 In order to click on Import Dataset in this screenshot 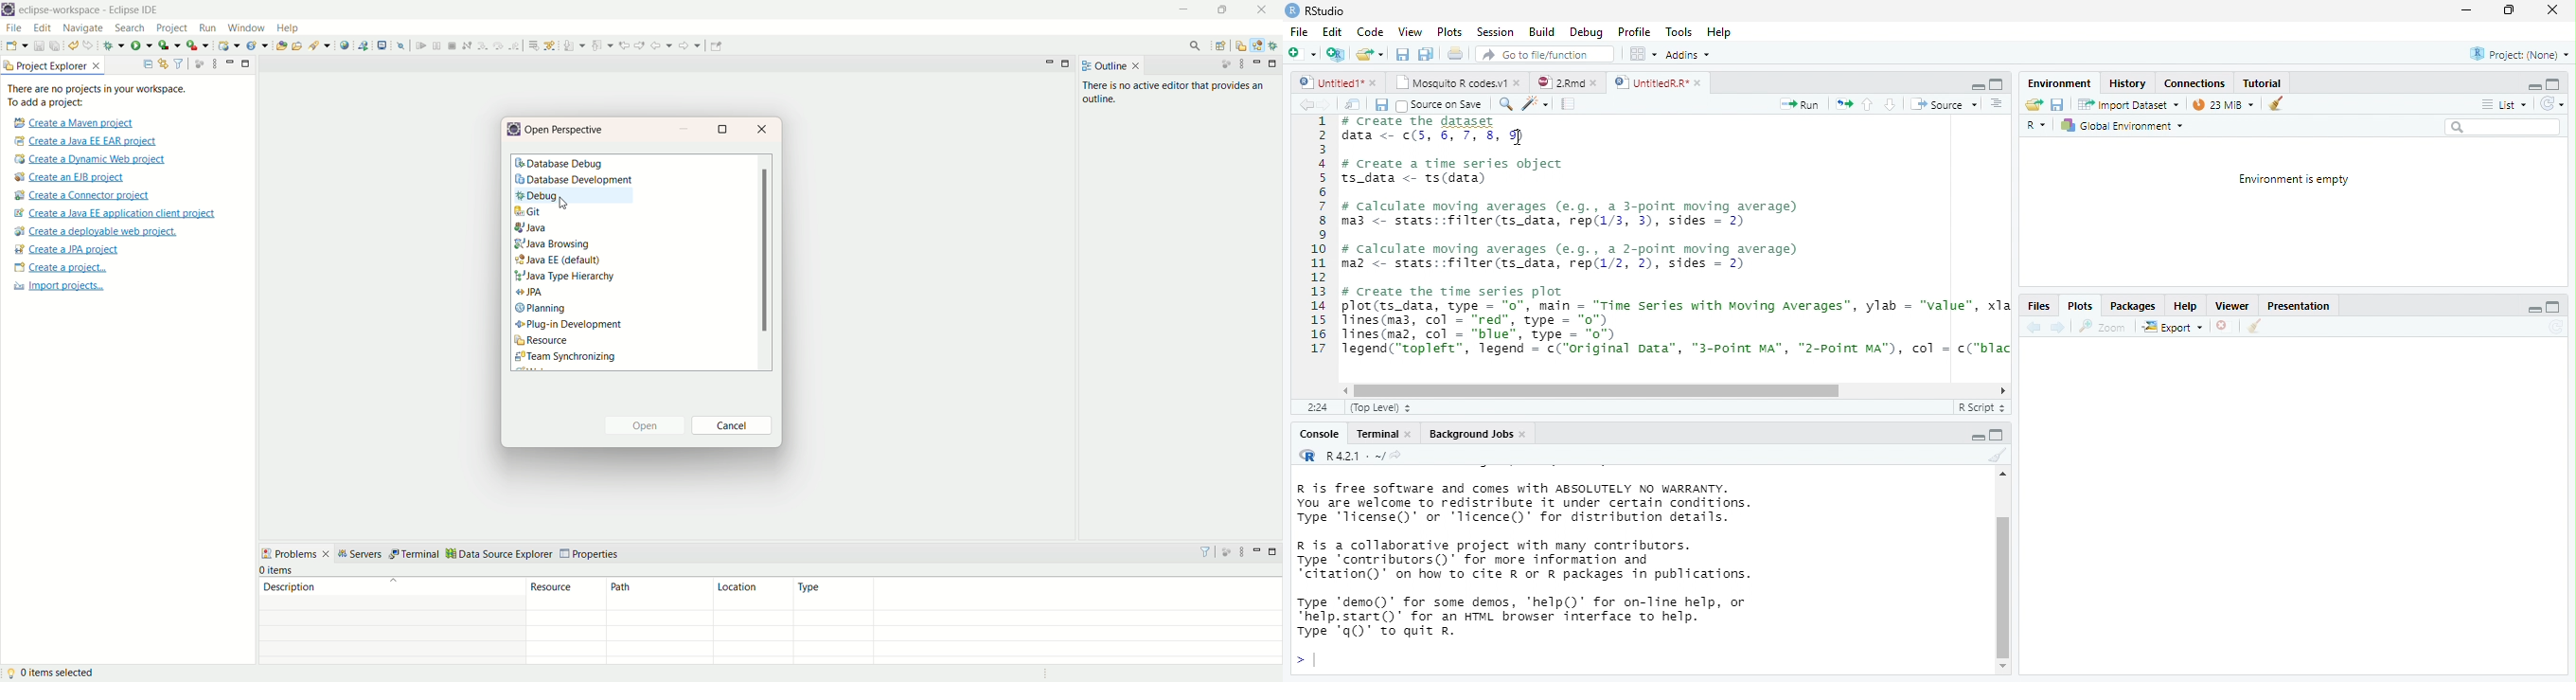, I will do `click(2130, 104)`.